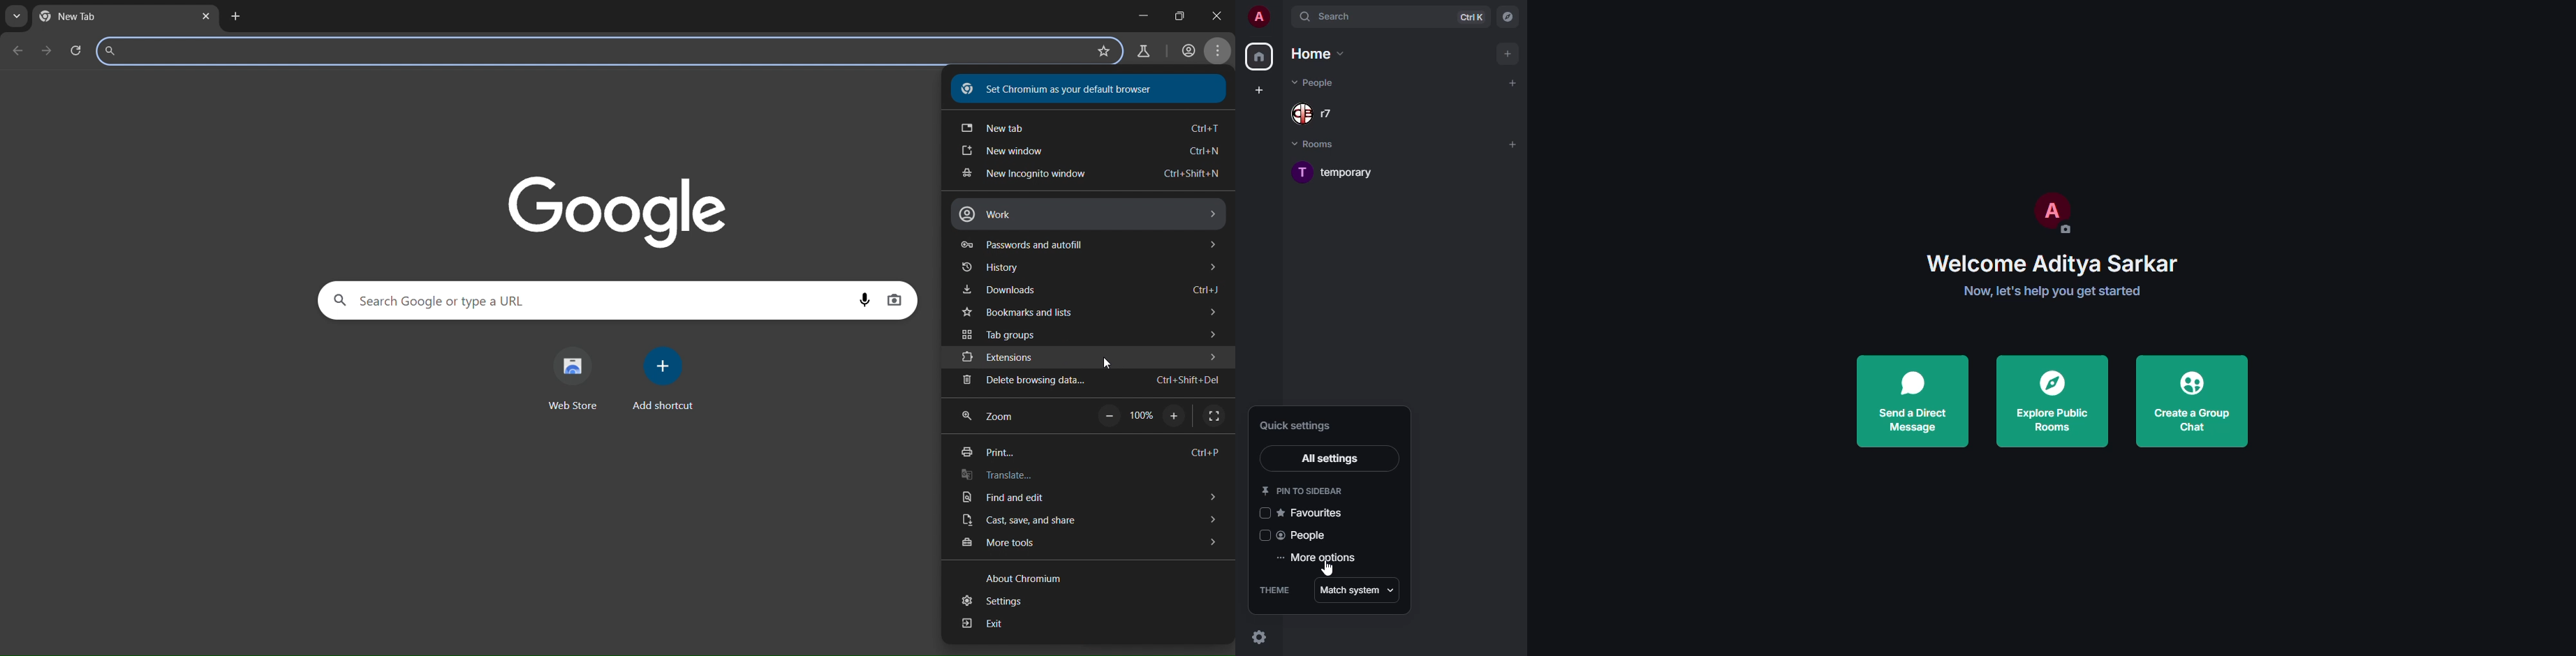 The width and height of the screenshot is (2576, 672). What do you see at coordinates (237, 17) in the screenshot?
I see `new tab` at bounding box center [237, 17].